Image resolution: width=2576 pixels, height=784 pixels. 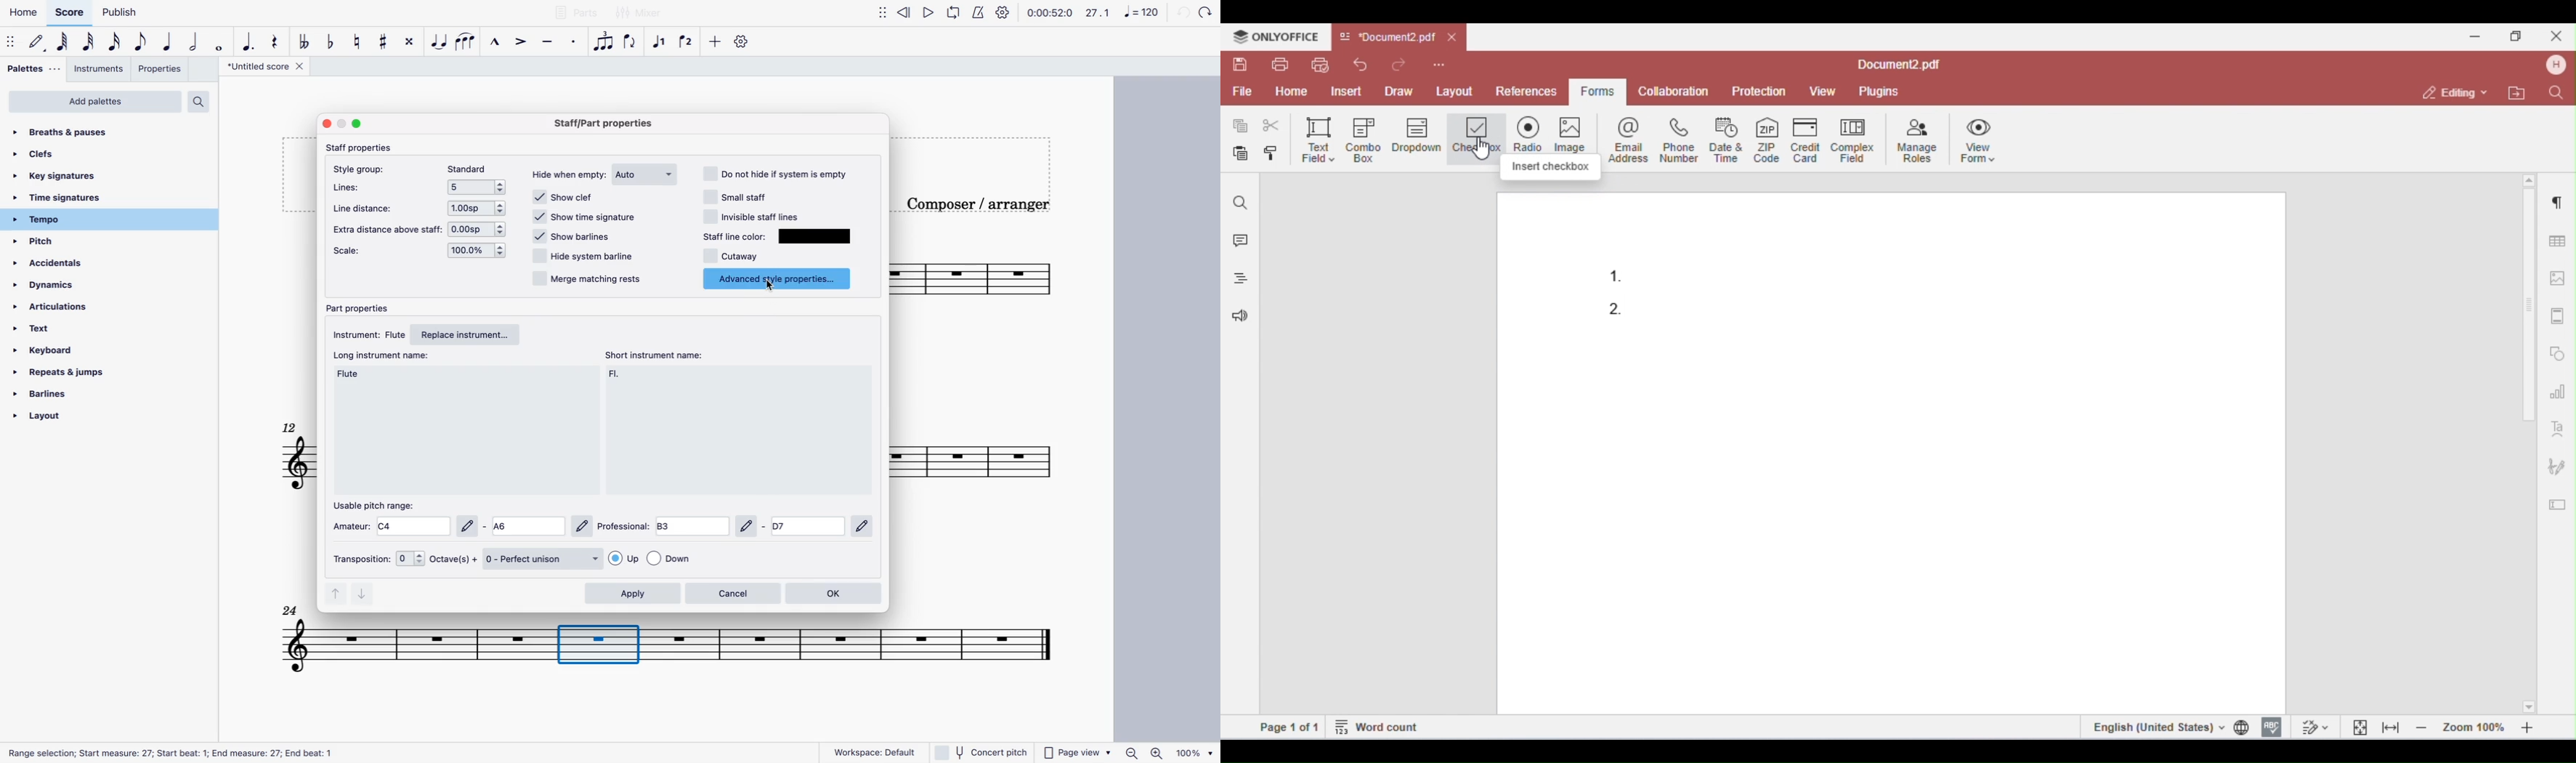 What do you see at coordinates (1208, 13) in the screenshot?
I see `` at bounding box center [1208, 13].